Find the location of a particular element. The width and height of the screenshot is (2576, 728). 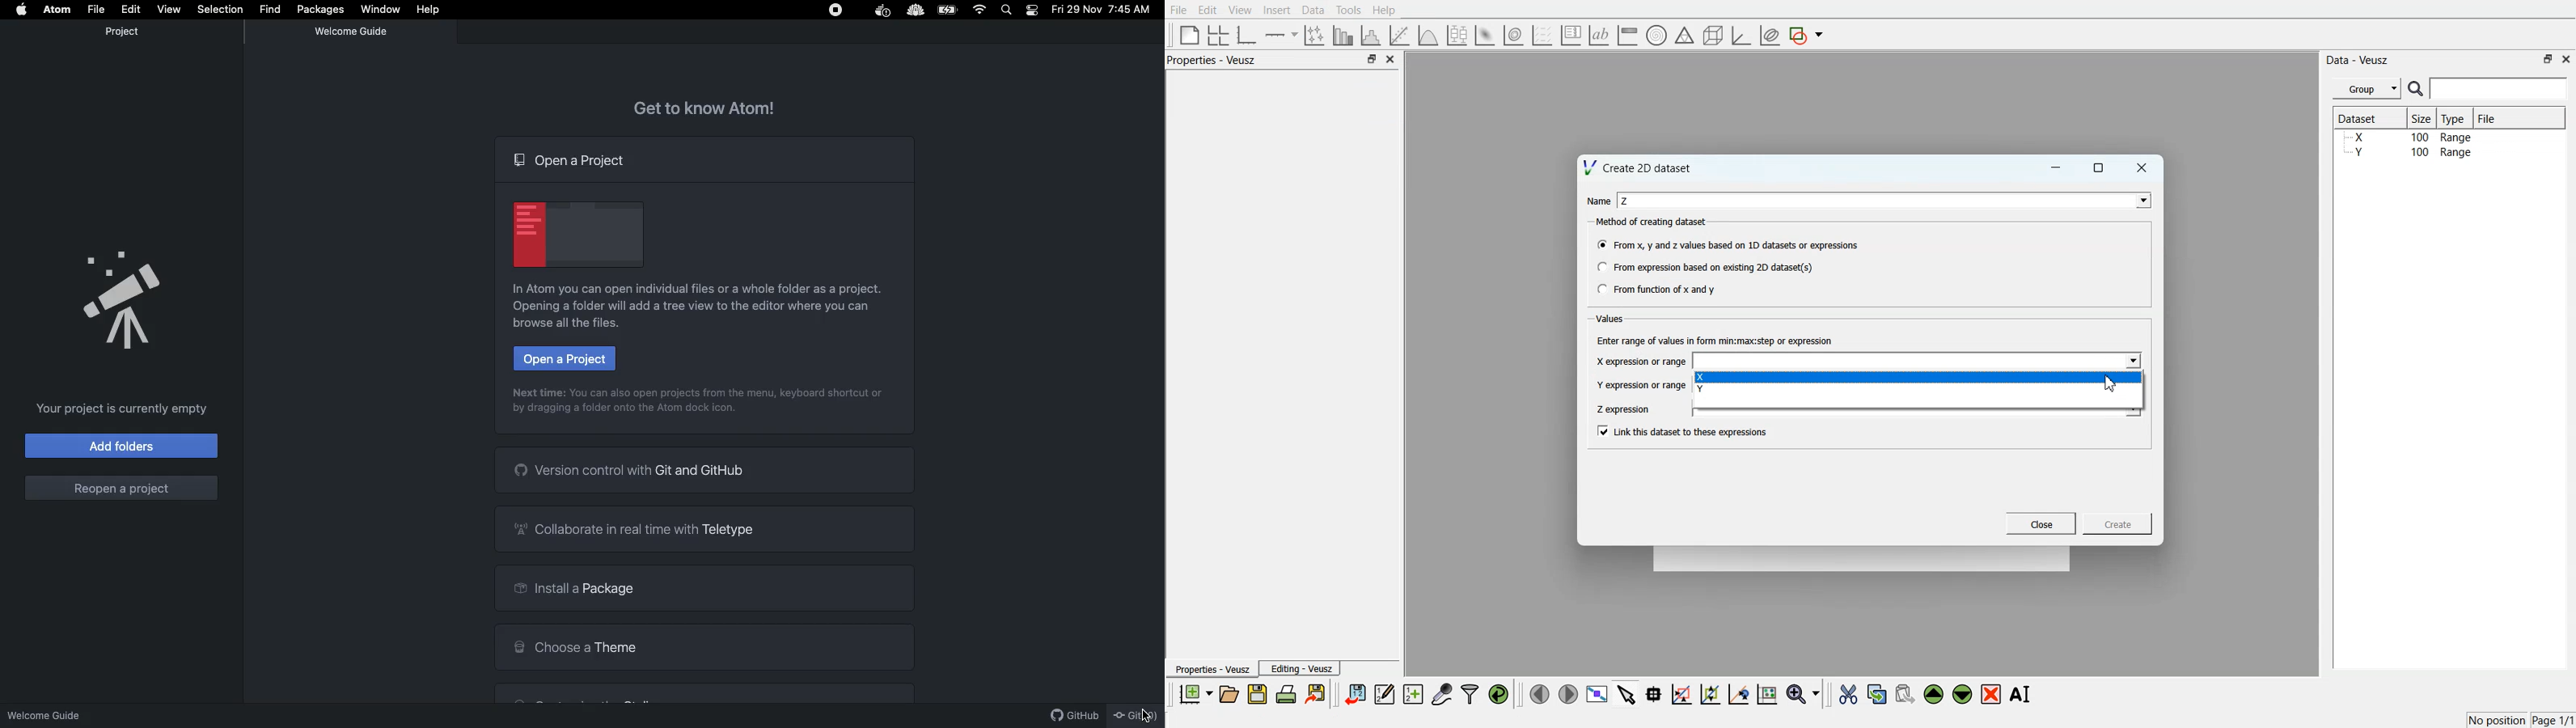

Histogram of dataset is located at coordinates (1369, 36).